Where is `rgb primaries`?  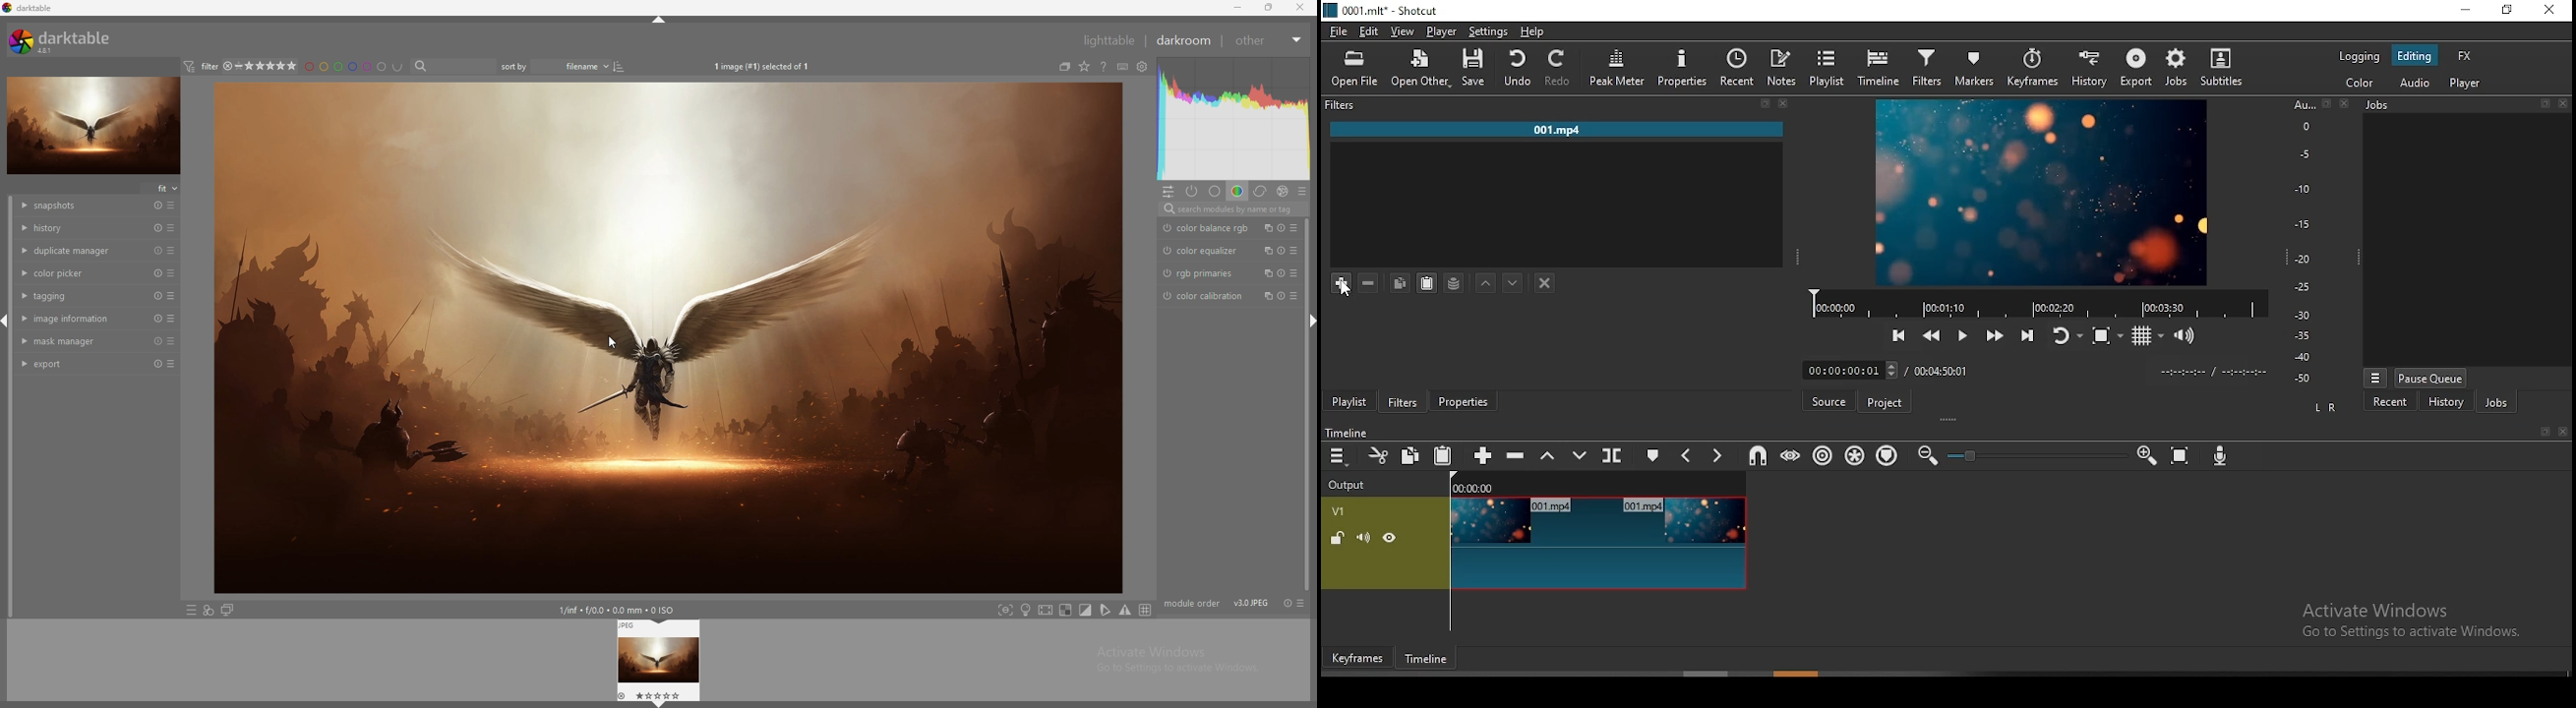 rgb primaries is located at coordinates (1204, 273).